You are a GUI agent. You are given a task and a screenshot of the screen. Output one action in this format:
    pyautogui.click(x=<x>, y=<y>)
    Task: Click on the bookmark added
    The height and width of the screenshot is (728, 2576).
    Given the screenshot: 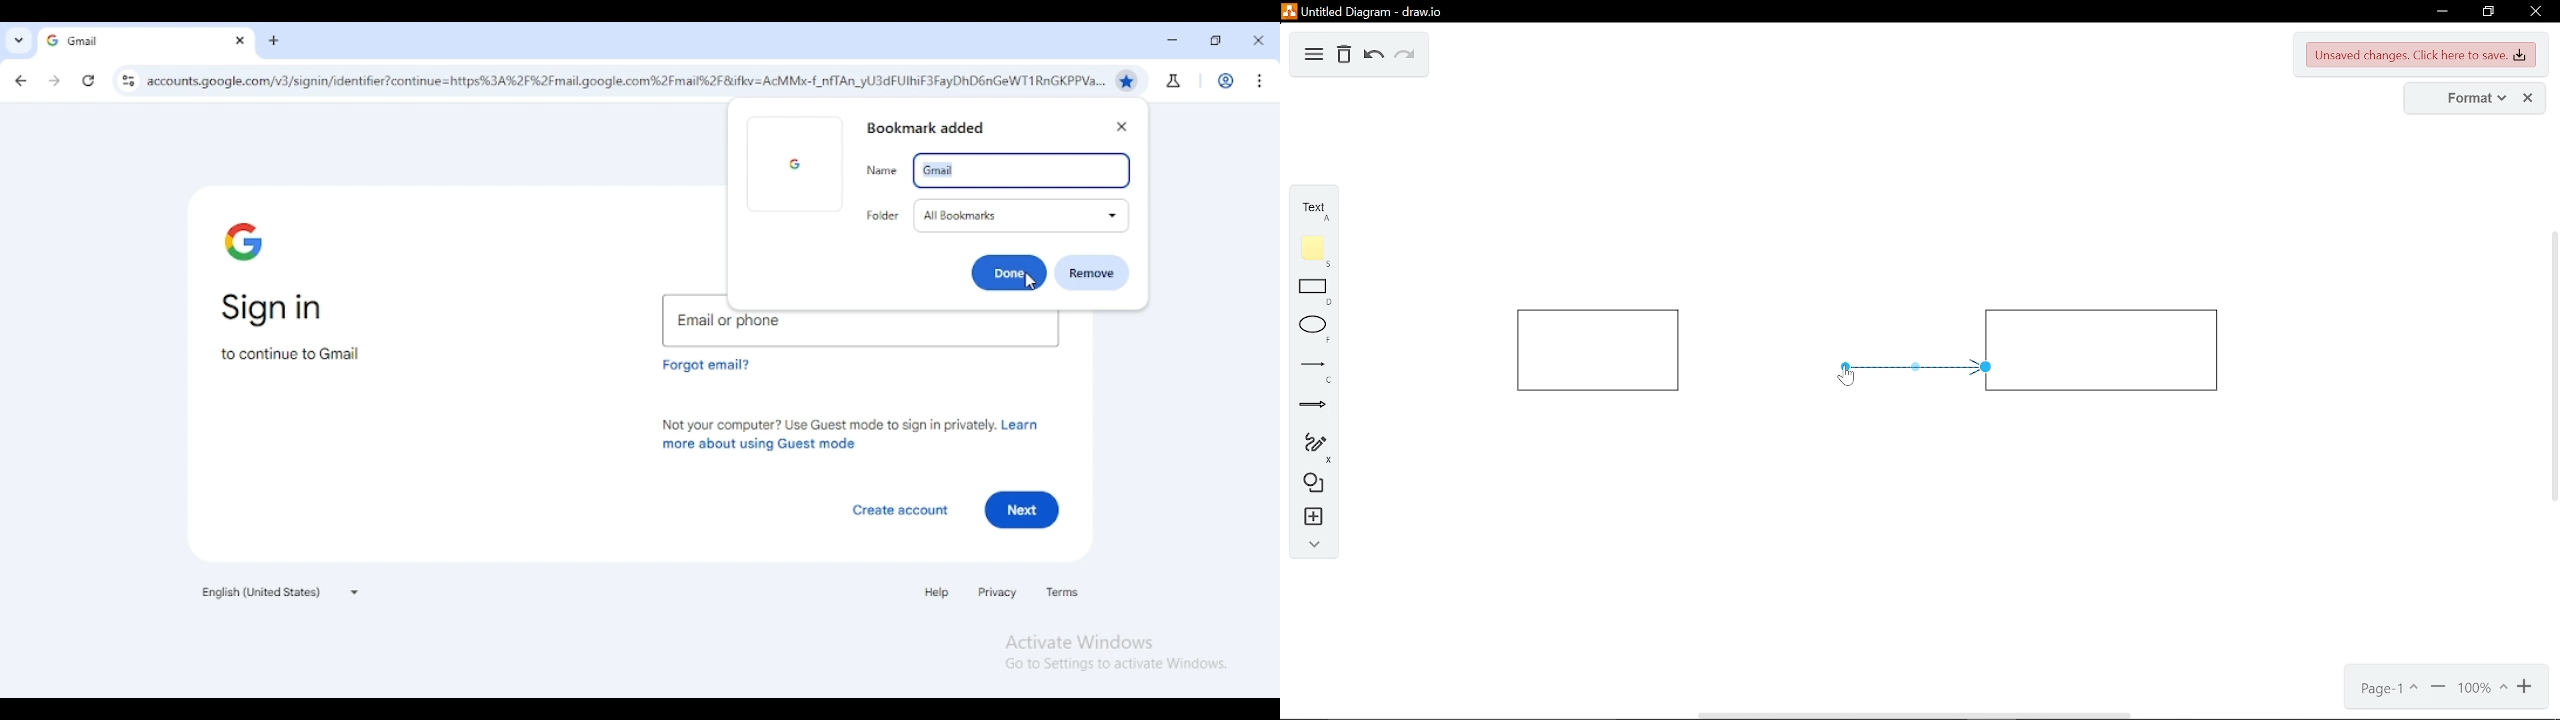 What is the action you would take?
    pyautogui.click(x=926, y=128)
    